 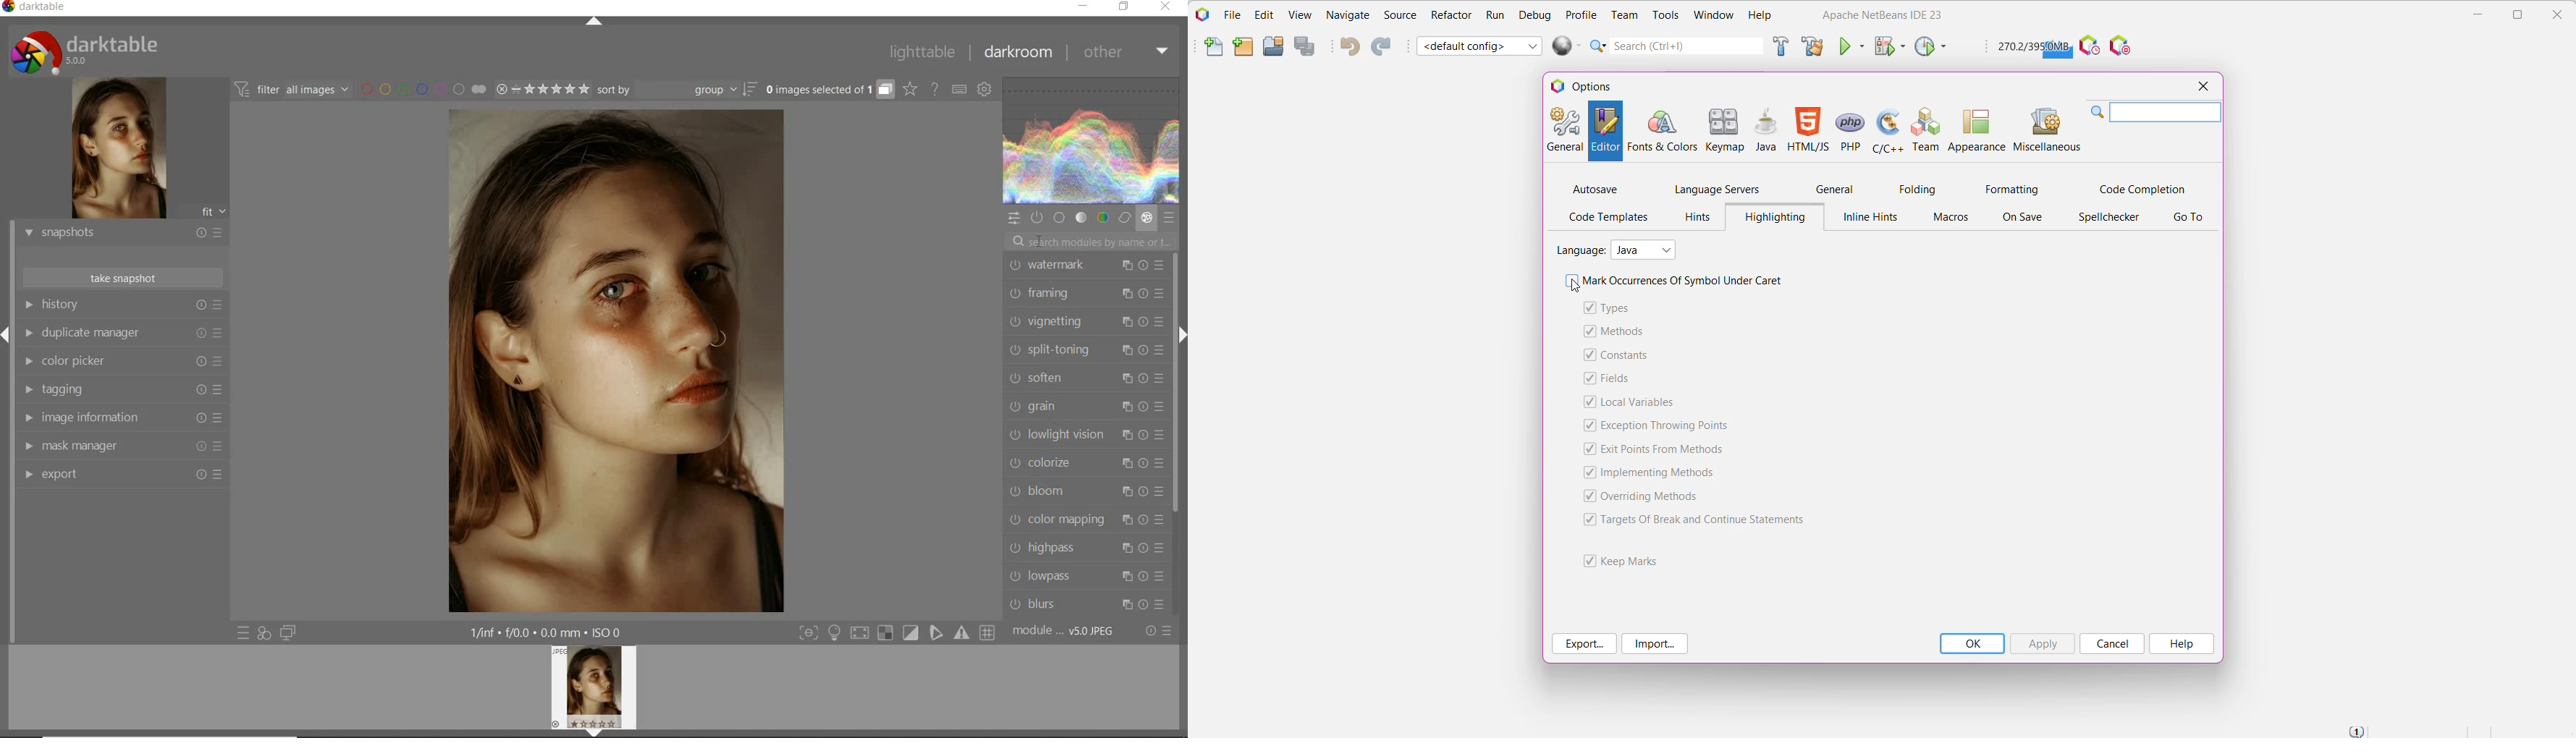 What do you see at coordinates (1084, 520) in the screenshot?
I see `color mapping` at bounding box center [1084, 520].